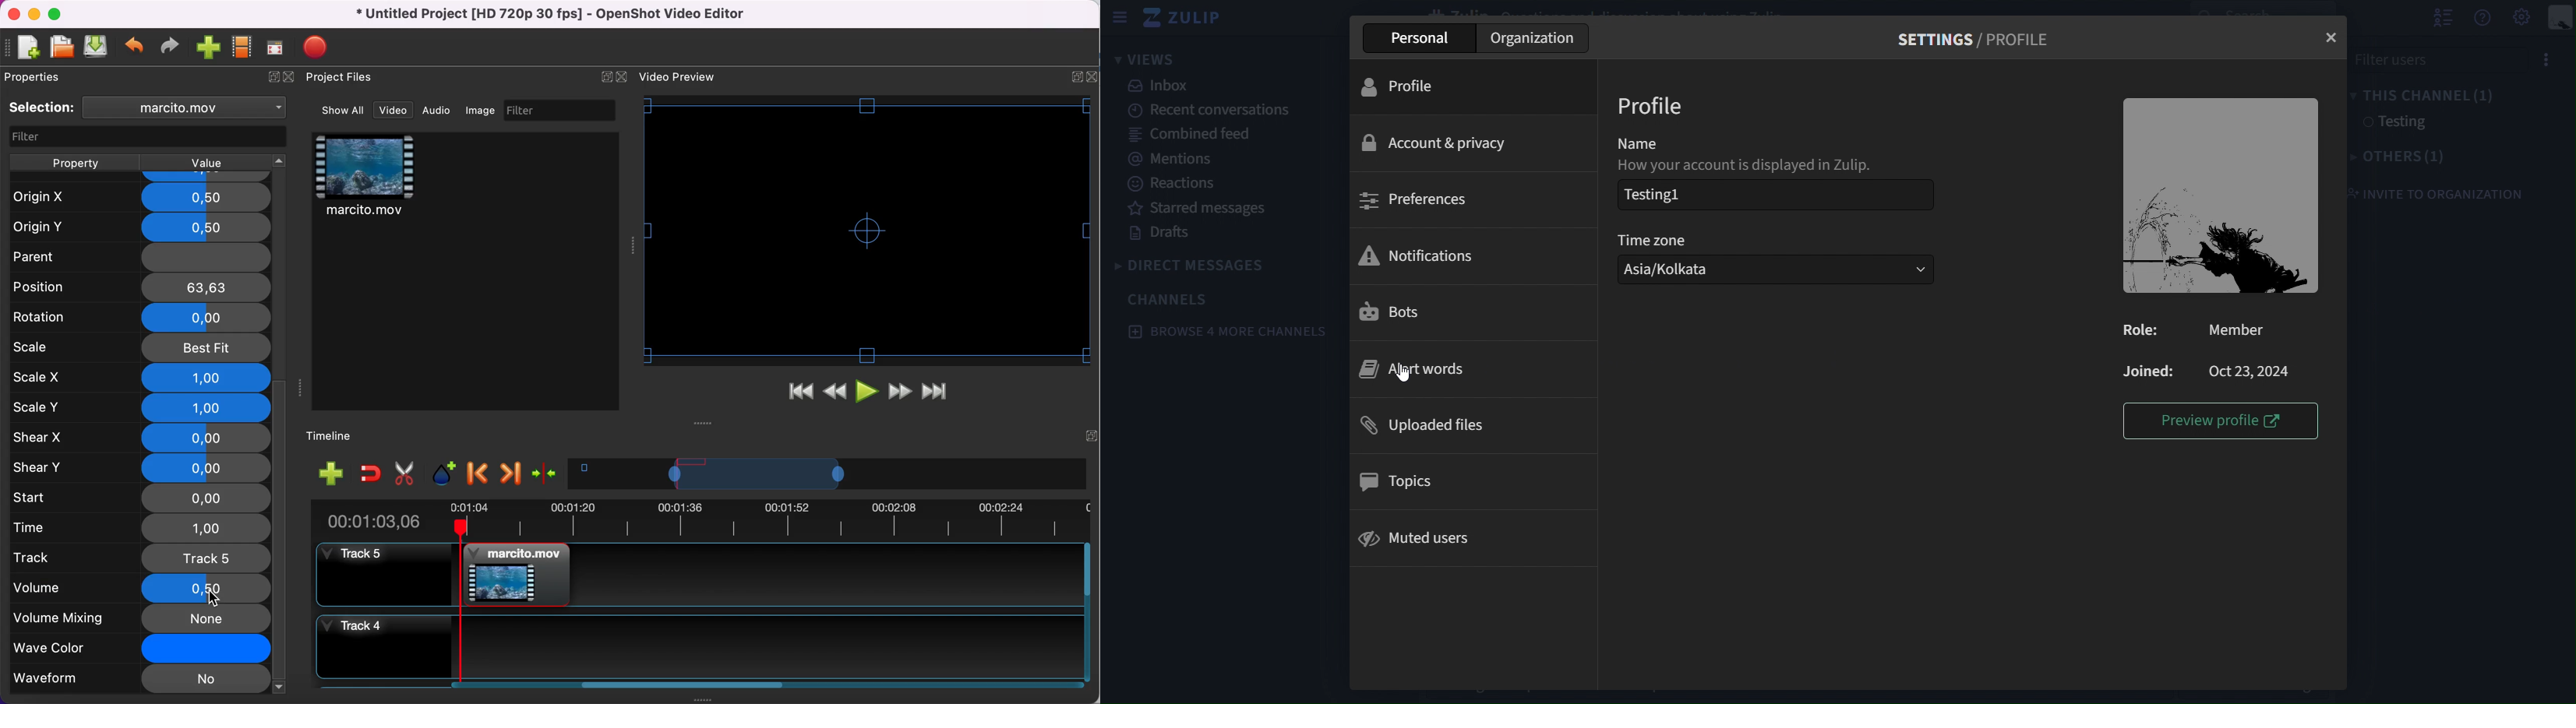  I want to click on recent conversations, so click(1205, 111).